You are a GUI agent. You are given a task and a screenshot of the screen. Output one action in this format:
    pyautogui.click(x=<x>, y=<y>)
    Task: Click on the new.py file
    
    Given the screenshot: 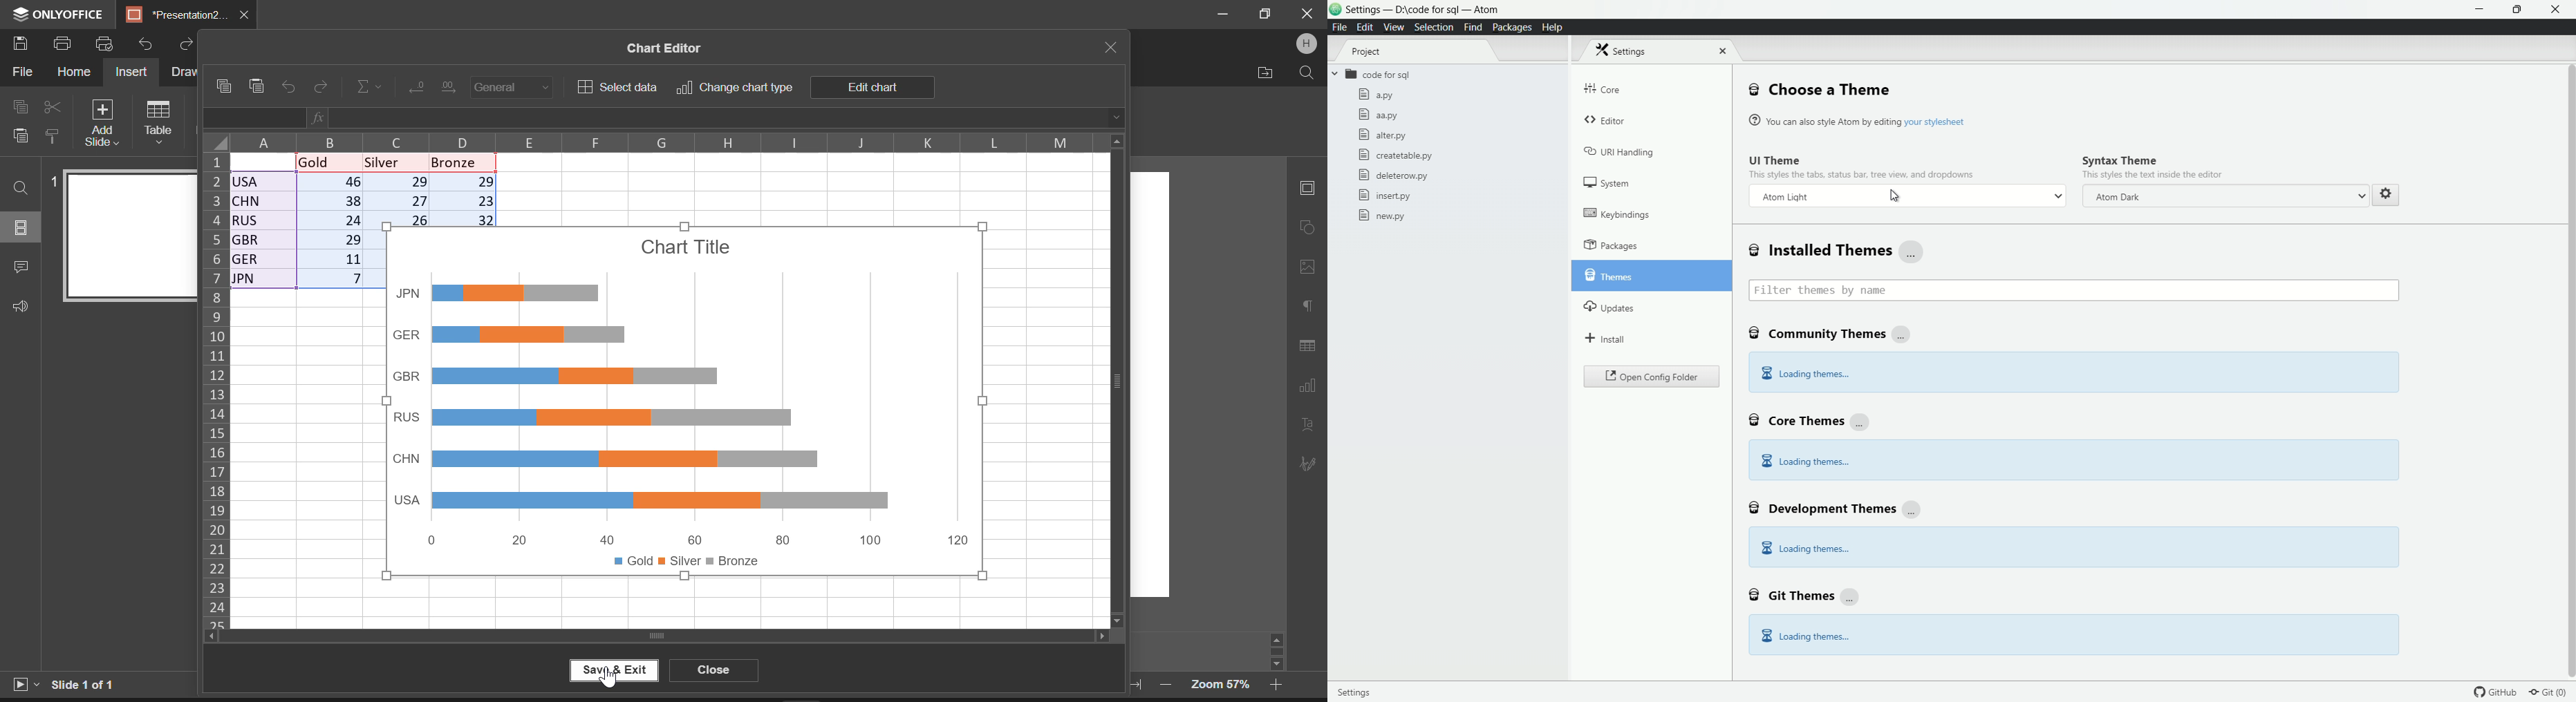 What is the action you would take?
    pyautogui.click(x=1382, y=215)
    